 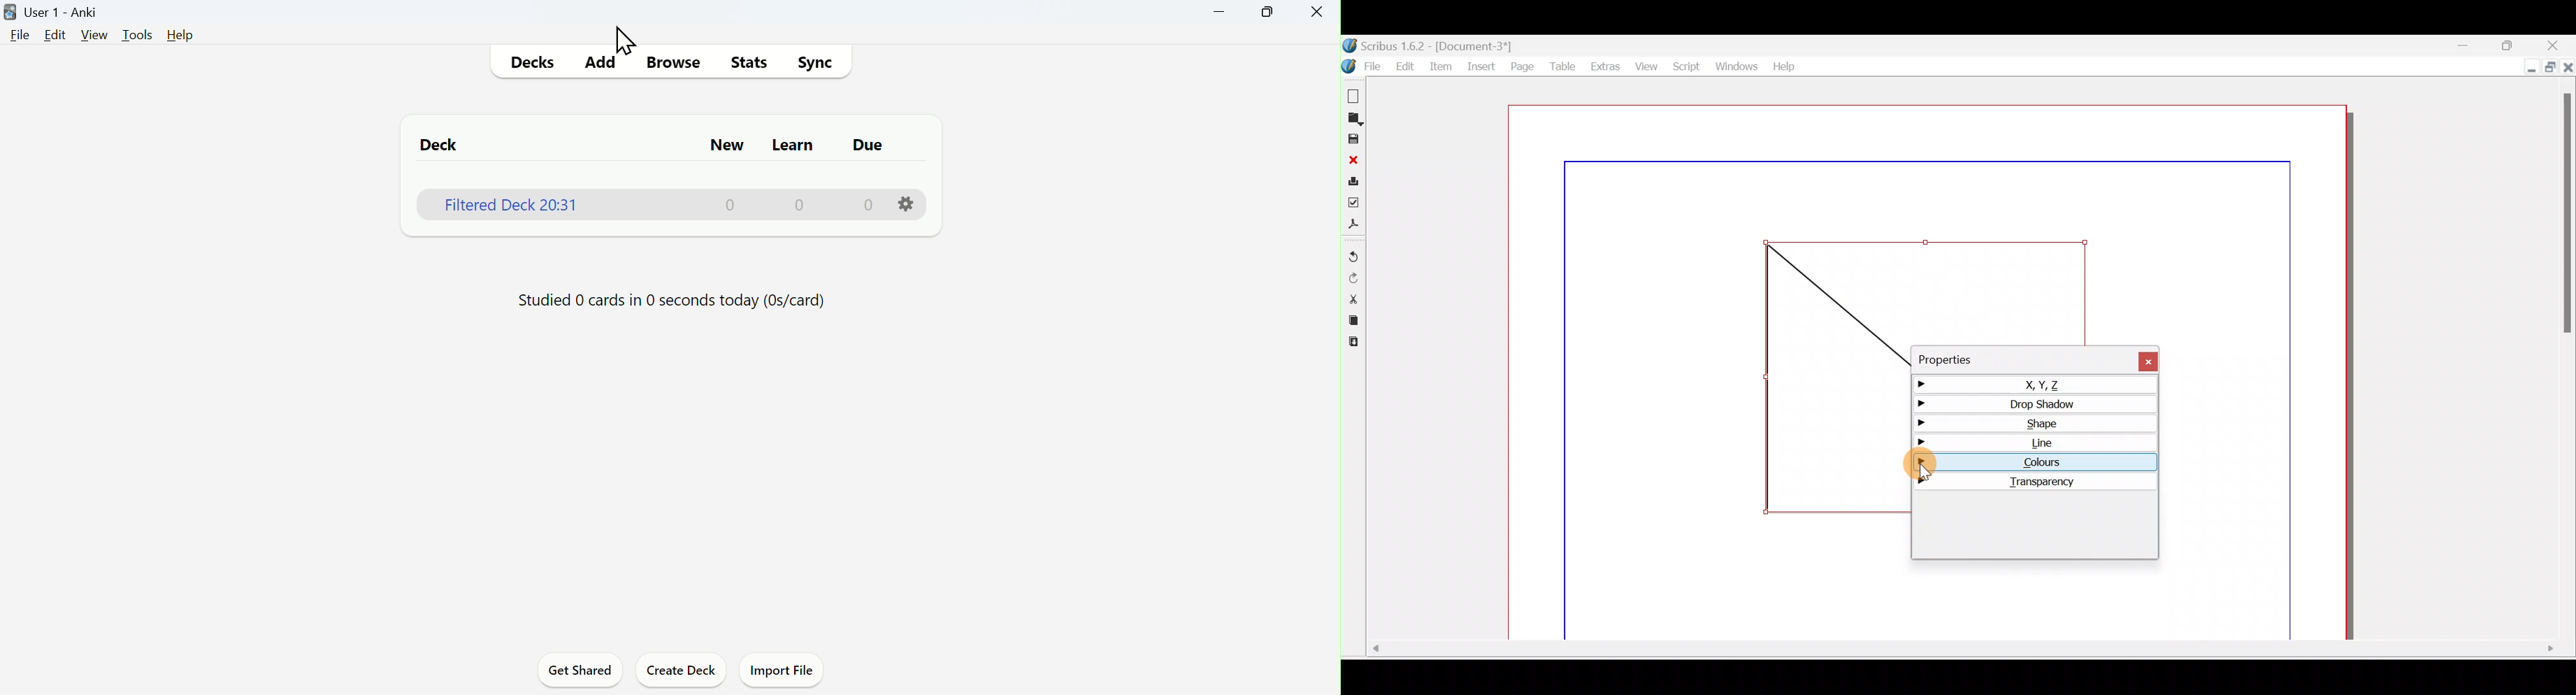 What do you see at coordinates (1919, 471) in the screenshot?
I see `cursor` at bounding box center [1919, 471].